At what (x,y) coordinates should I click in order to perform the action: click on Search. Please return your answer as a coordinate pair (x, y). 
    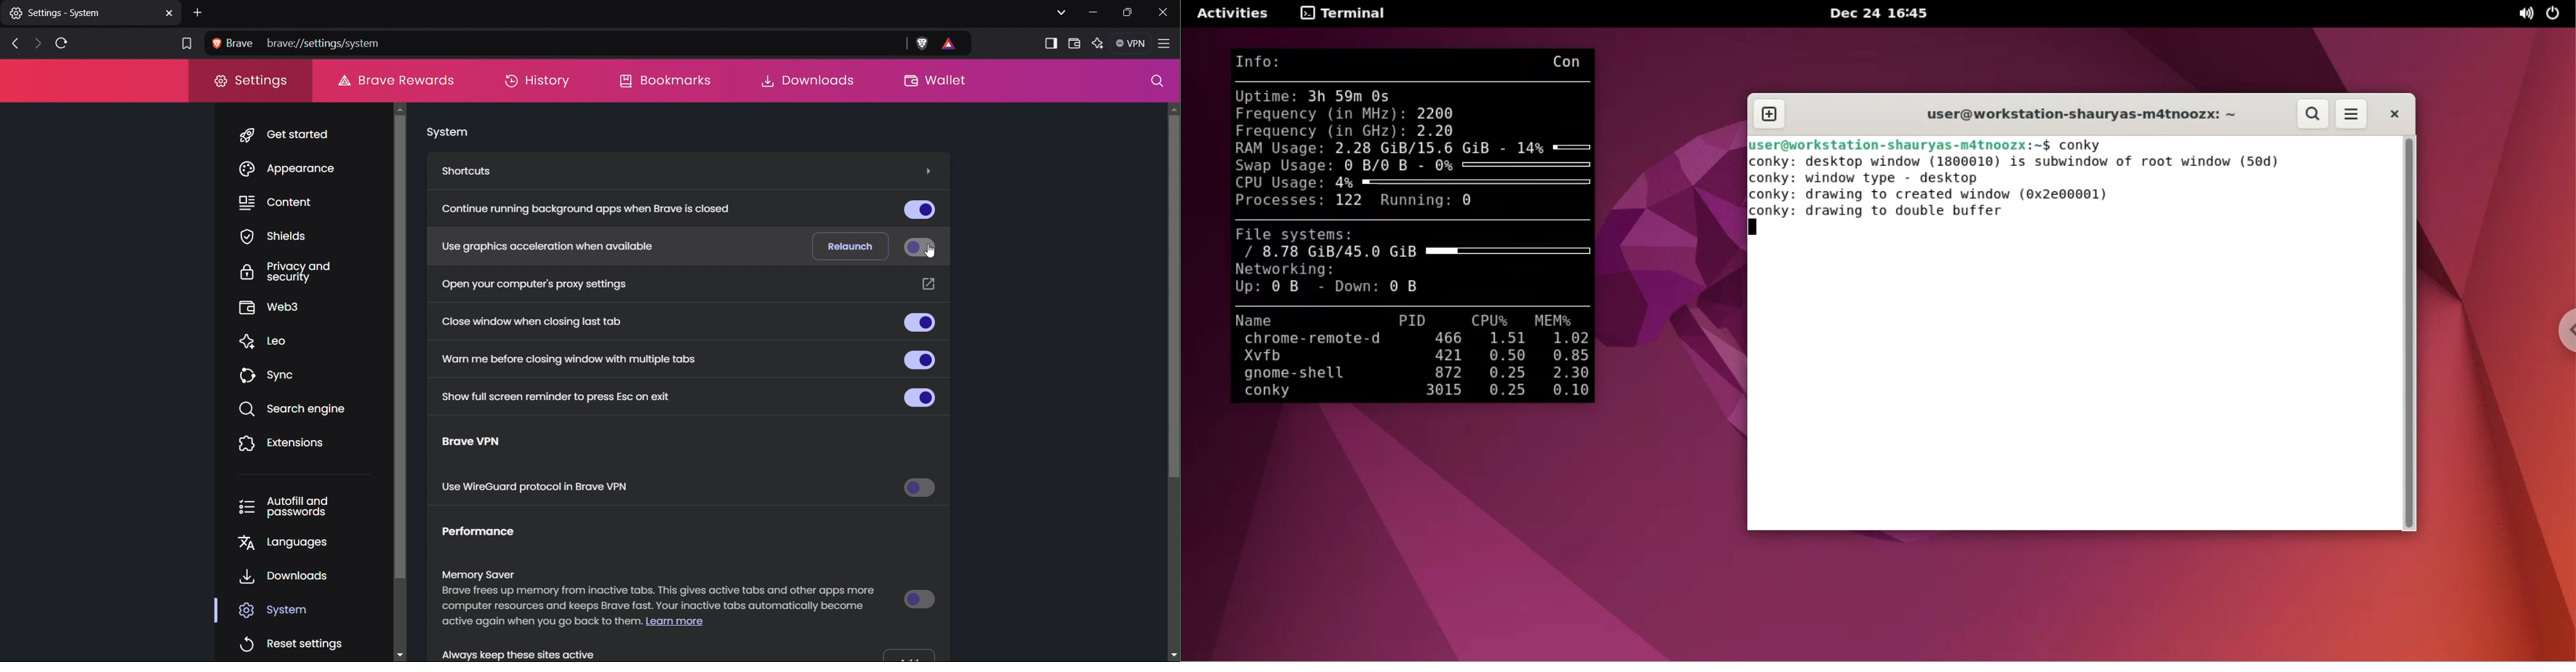
    Looking at the image, I should click on (1158, 83).